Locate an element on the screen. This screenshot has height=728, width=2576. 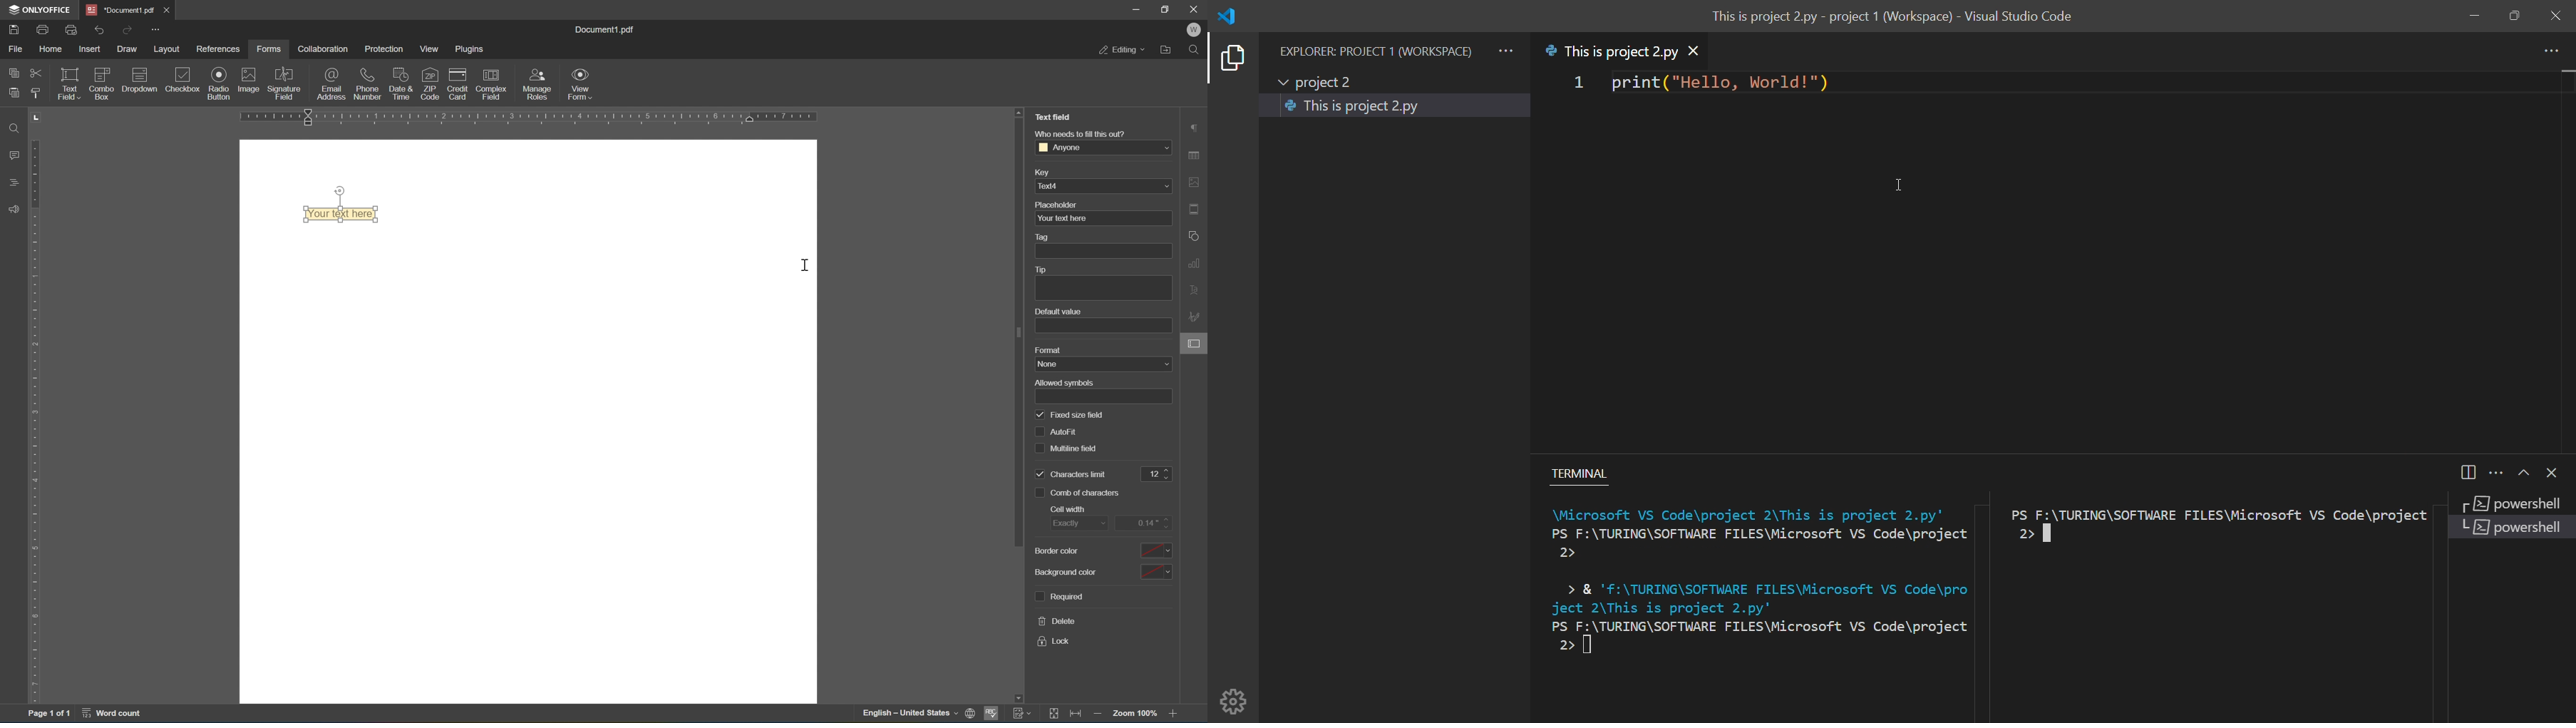
print|("Hello, World!") is located at coordinates (1716, 86).